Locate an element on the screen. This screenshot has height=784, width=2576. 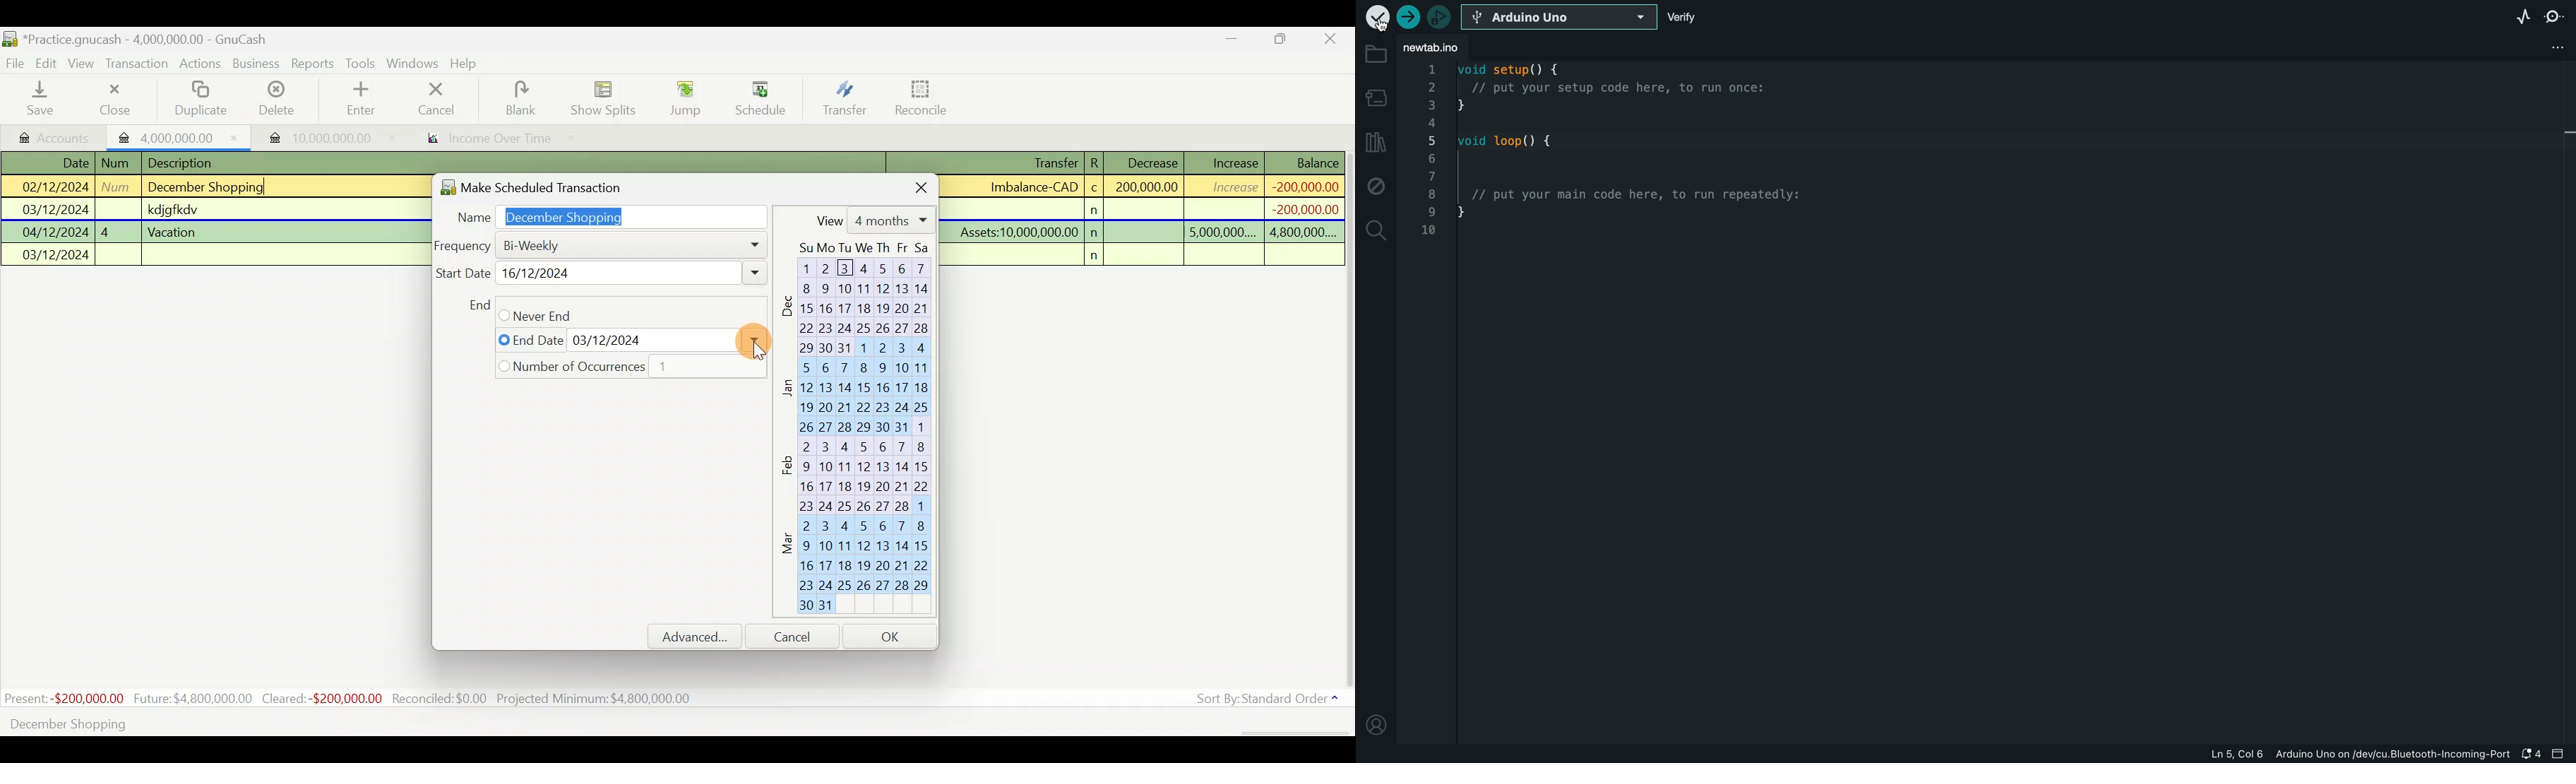
Save is located at coordinates (43, 98).